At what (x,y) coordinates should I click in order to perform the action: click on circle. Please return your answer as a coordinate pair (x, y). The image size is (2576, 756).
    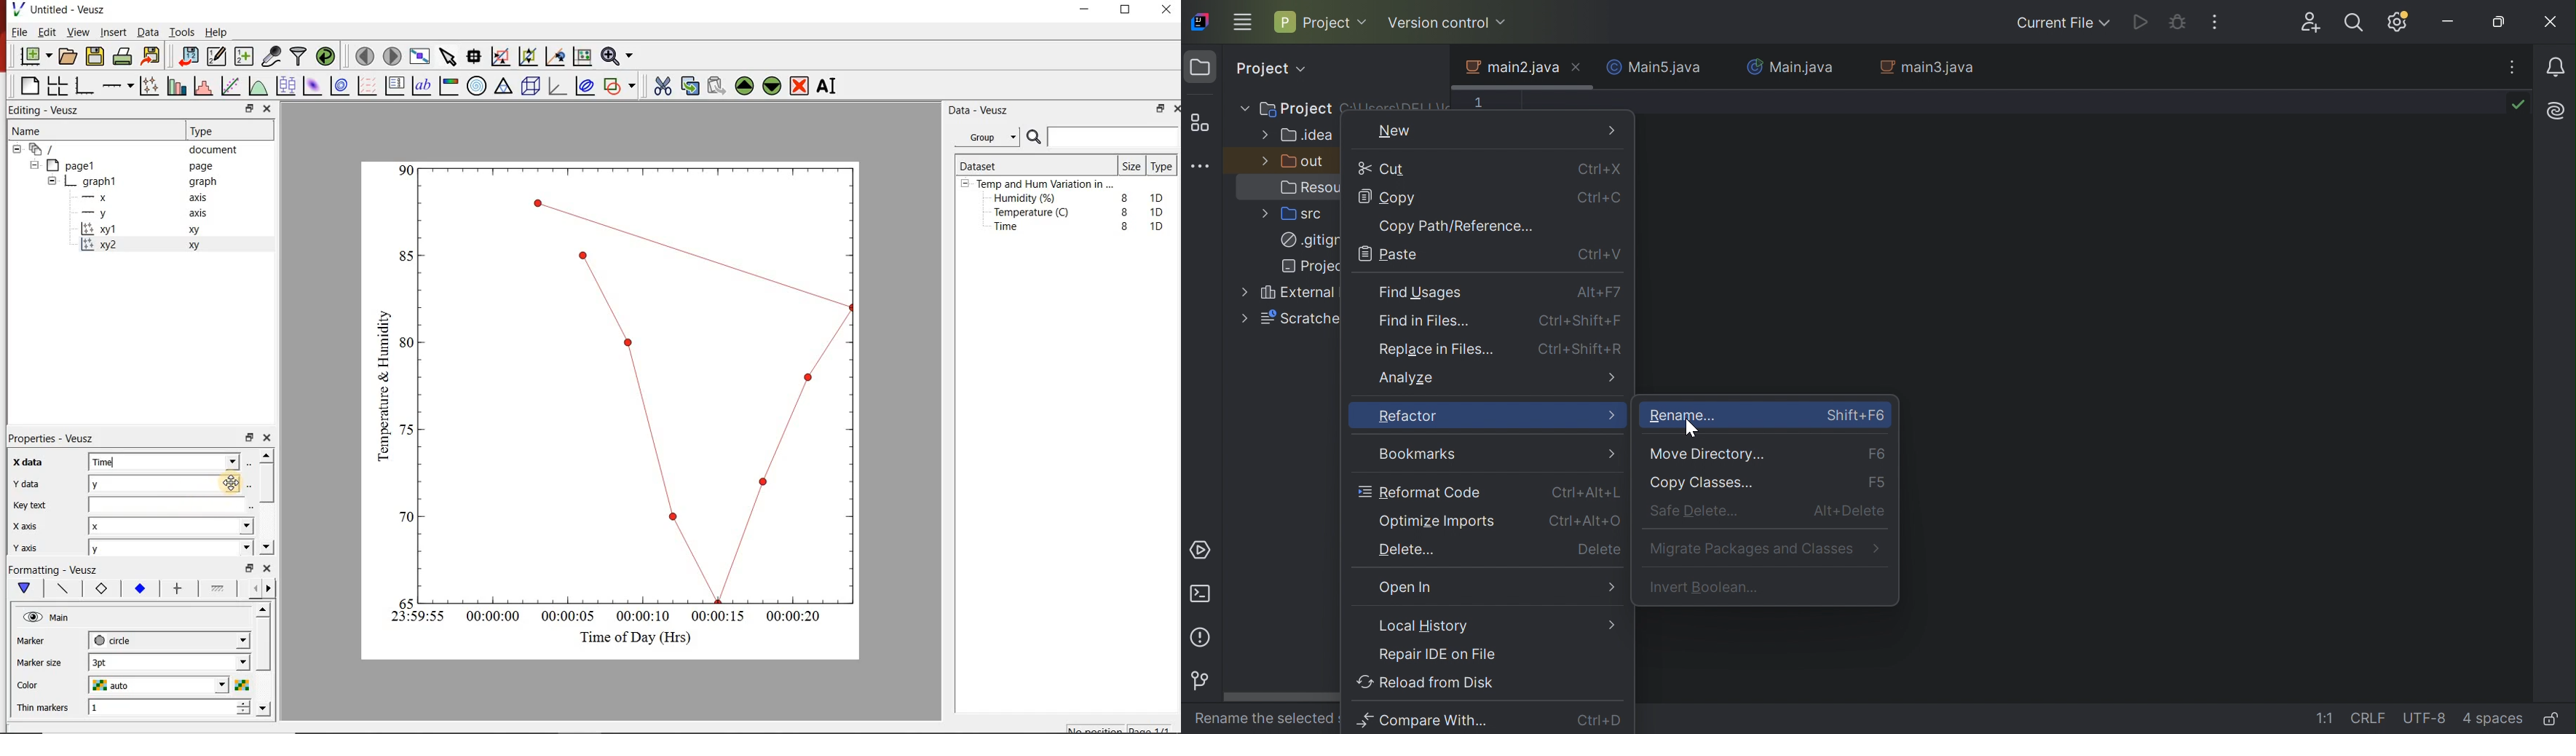
    Looking at the image, I should click on (115, 640).